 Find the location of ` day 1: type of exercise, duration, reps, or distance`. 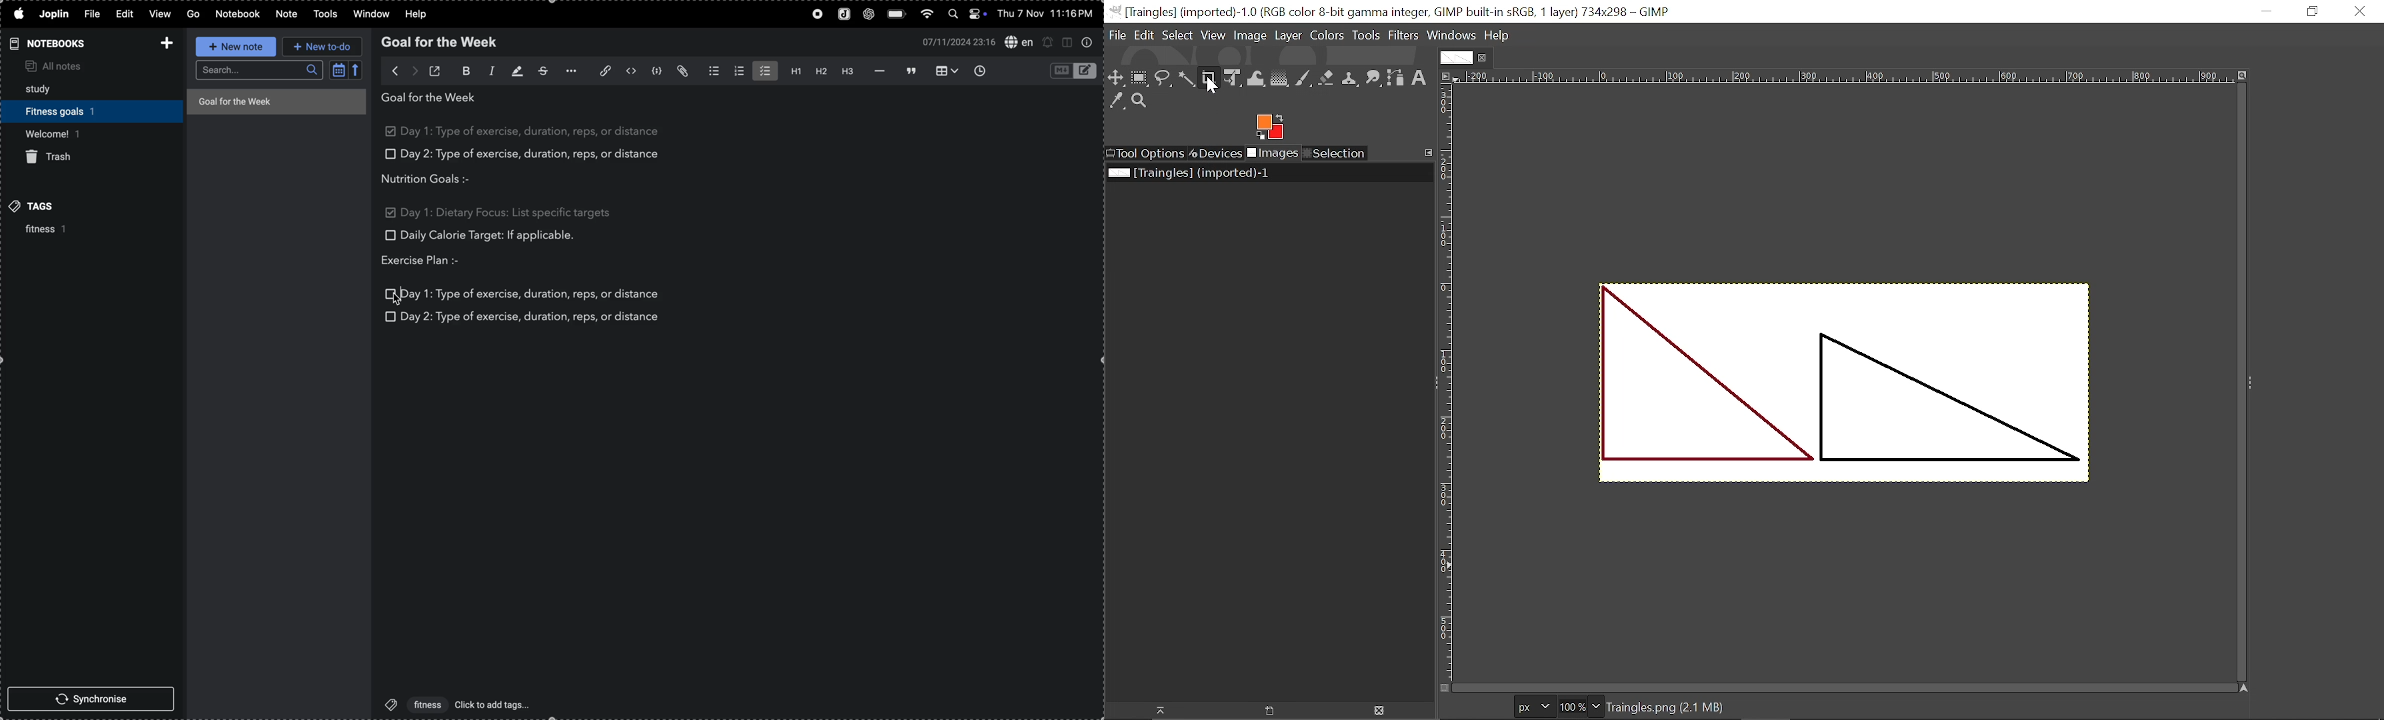

 day 1: type of exercise, duration, reps, or distance is located at coordinates (536, 131).